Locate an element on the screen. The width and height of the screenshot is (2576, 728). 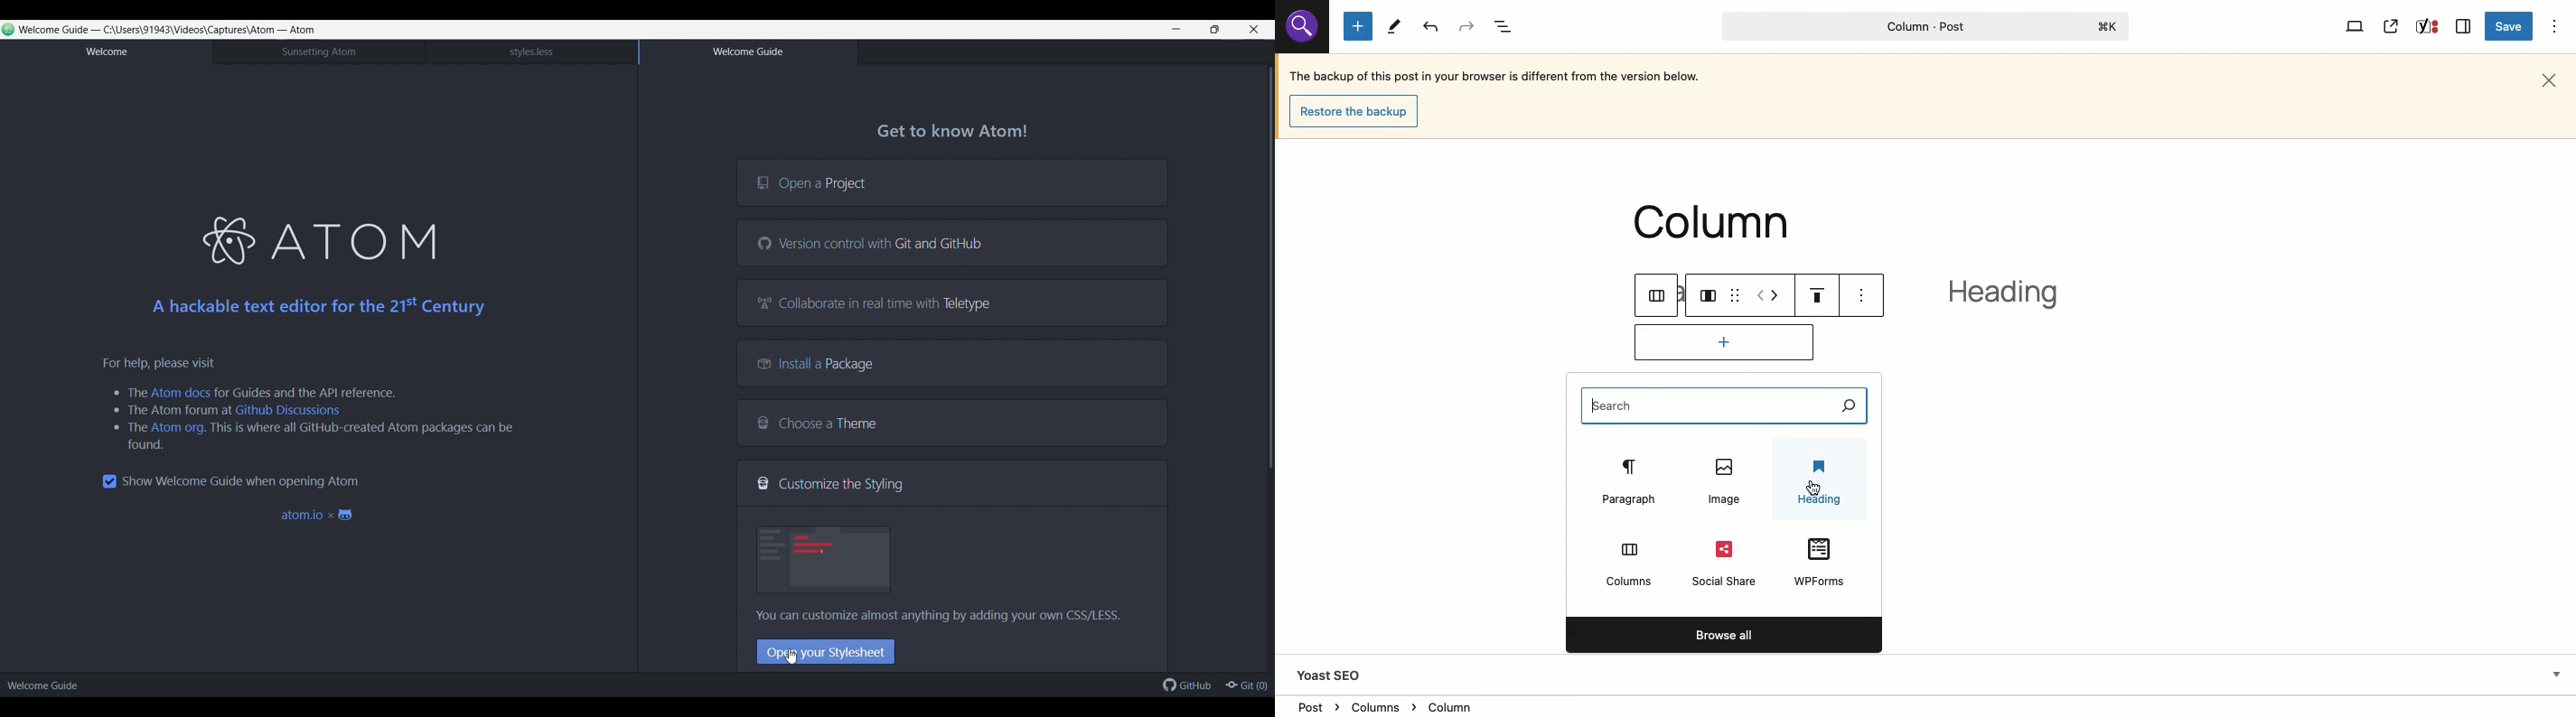
Version control with Git and GitHub is located at coordinates (952, 242).